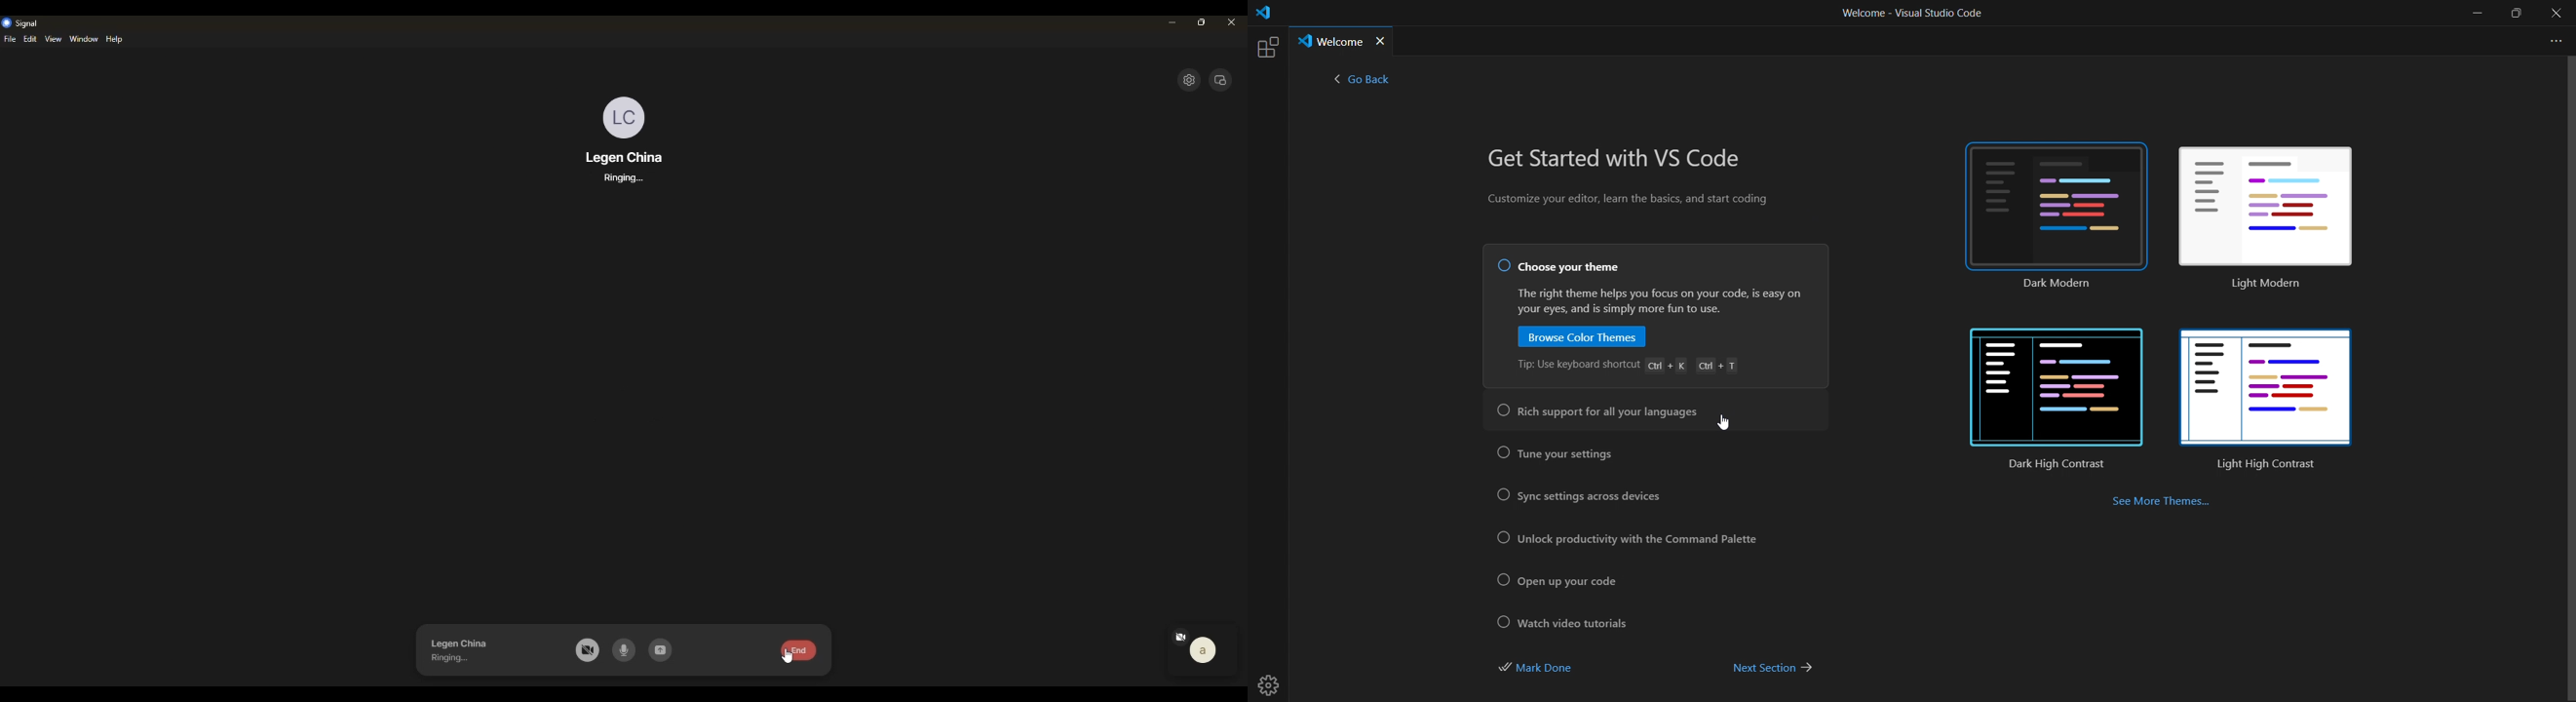 The image size is (2576, 728). What do you see at coordinates (1626, 537) in the screenshot?
I see `unlock productivity with the command palette` at bounding box center [1626, 537].